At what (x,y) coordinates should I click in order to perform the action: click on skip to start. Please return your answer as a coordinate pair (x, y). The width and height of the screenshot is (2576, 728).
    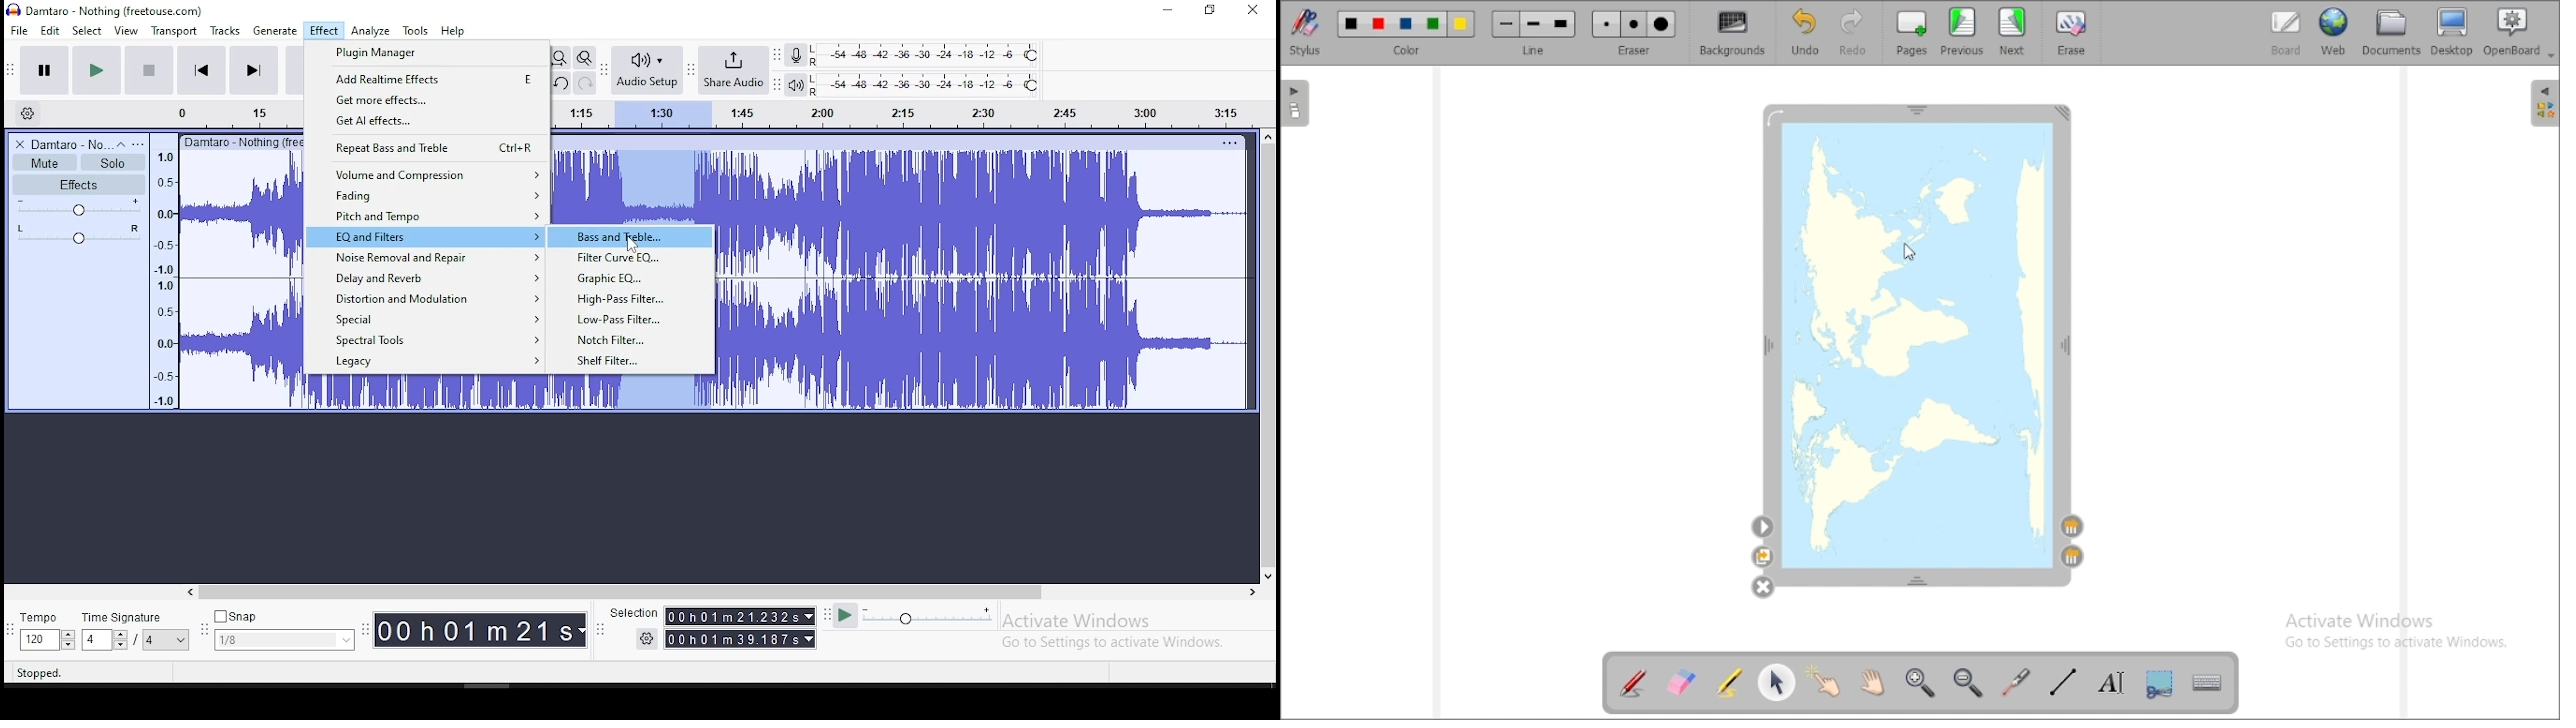
    Looking at the image, I should click on (202, 69).